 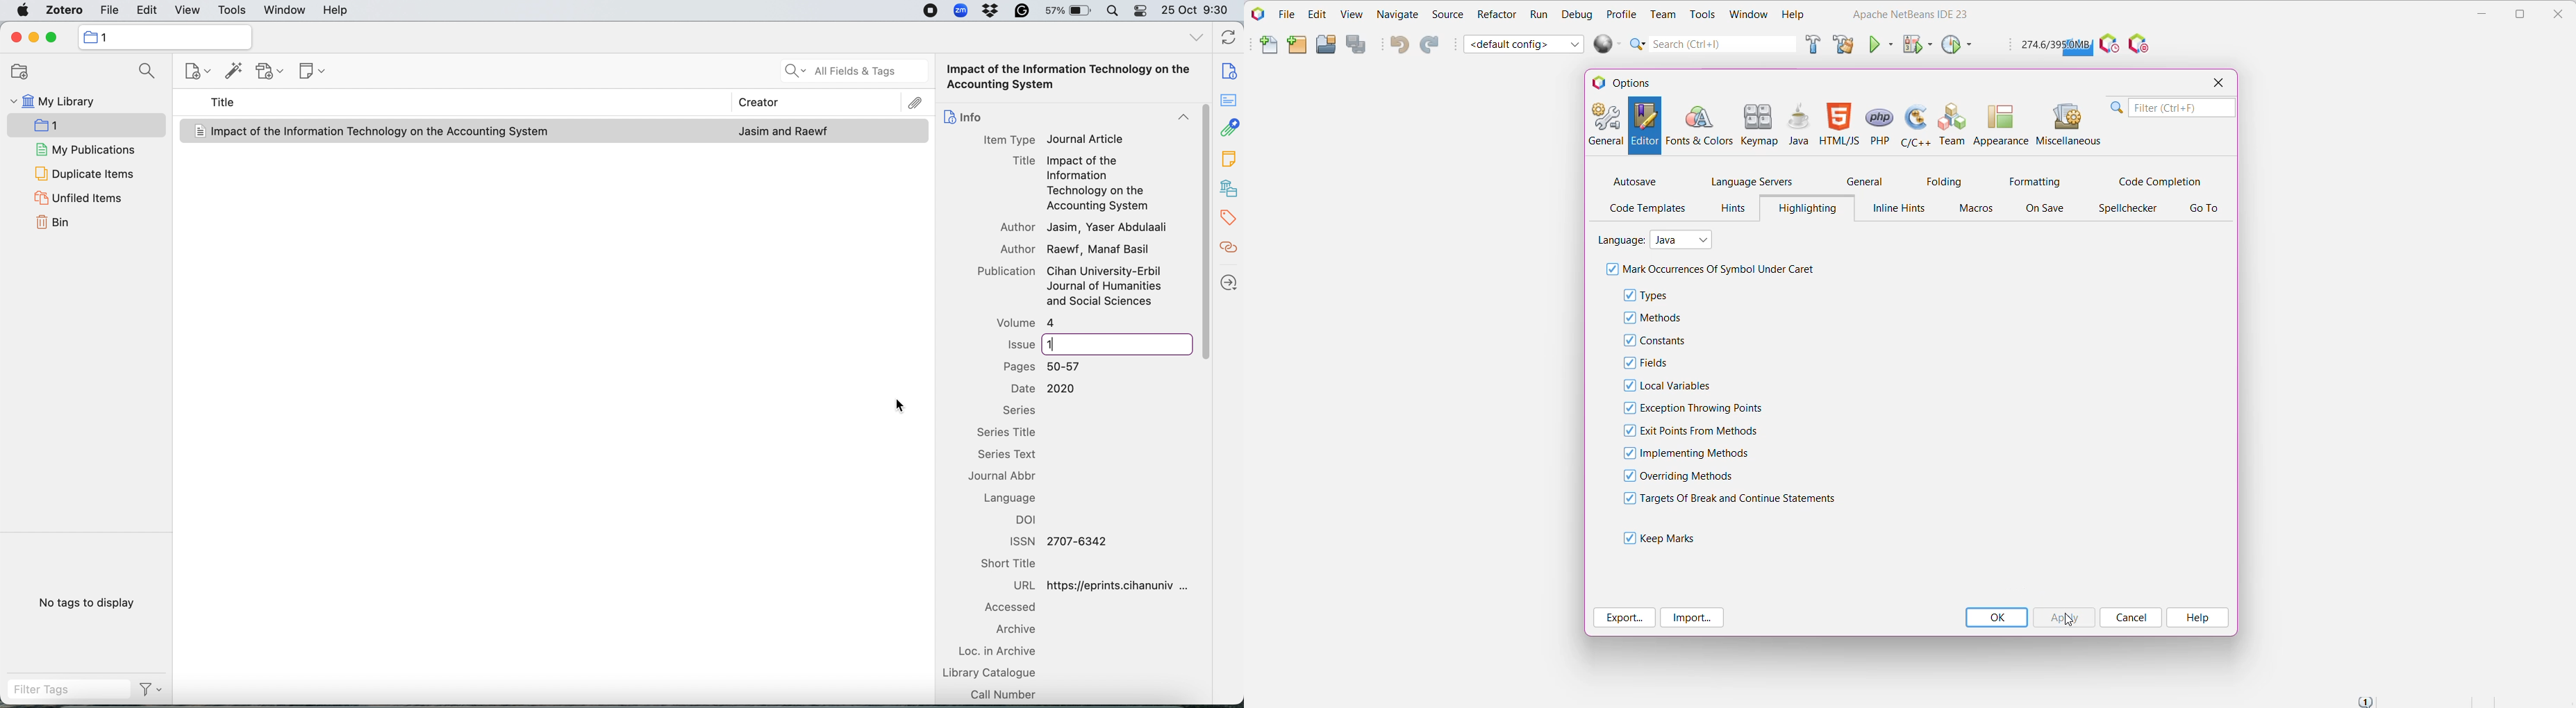 What do you see at coordinates (1524, 43) in the screenshot?
I see `Set Project Configuration` at bounding box center [1524, 43].